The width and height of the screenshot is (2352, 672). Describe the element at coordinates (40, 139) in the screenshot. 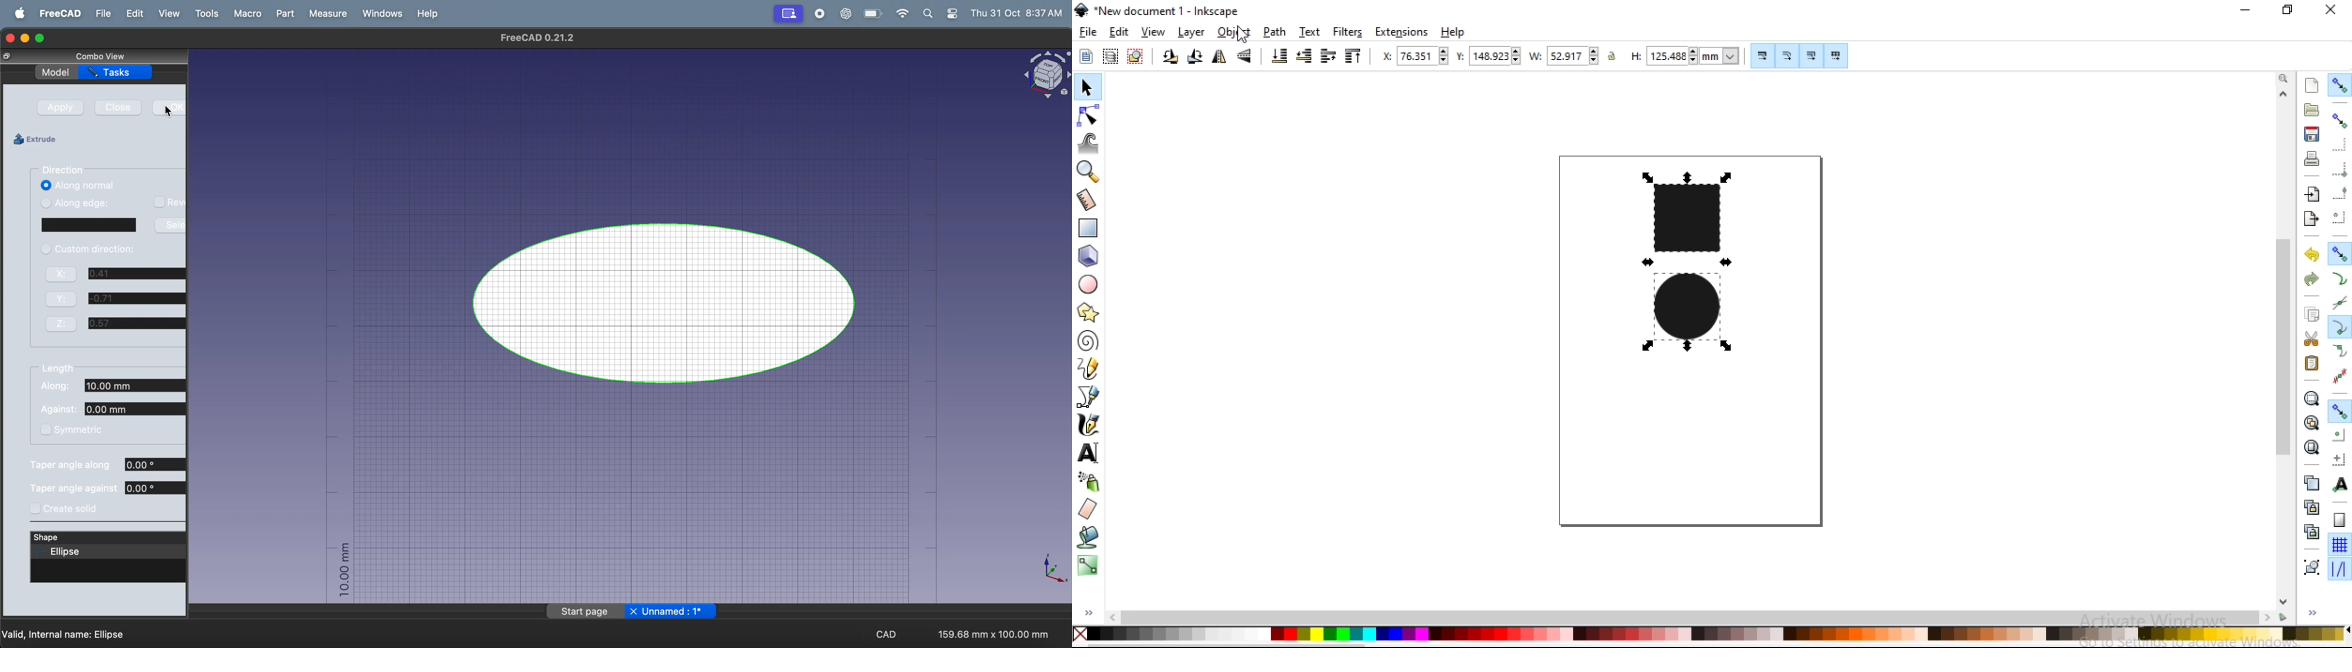

I see `extrude` at that location.